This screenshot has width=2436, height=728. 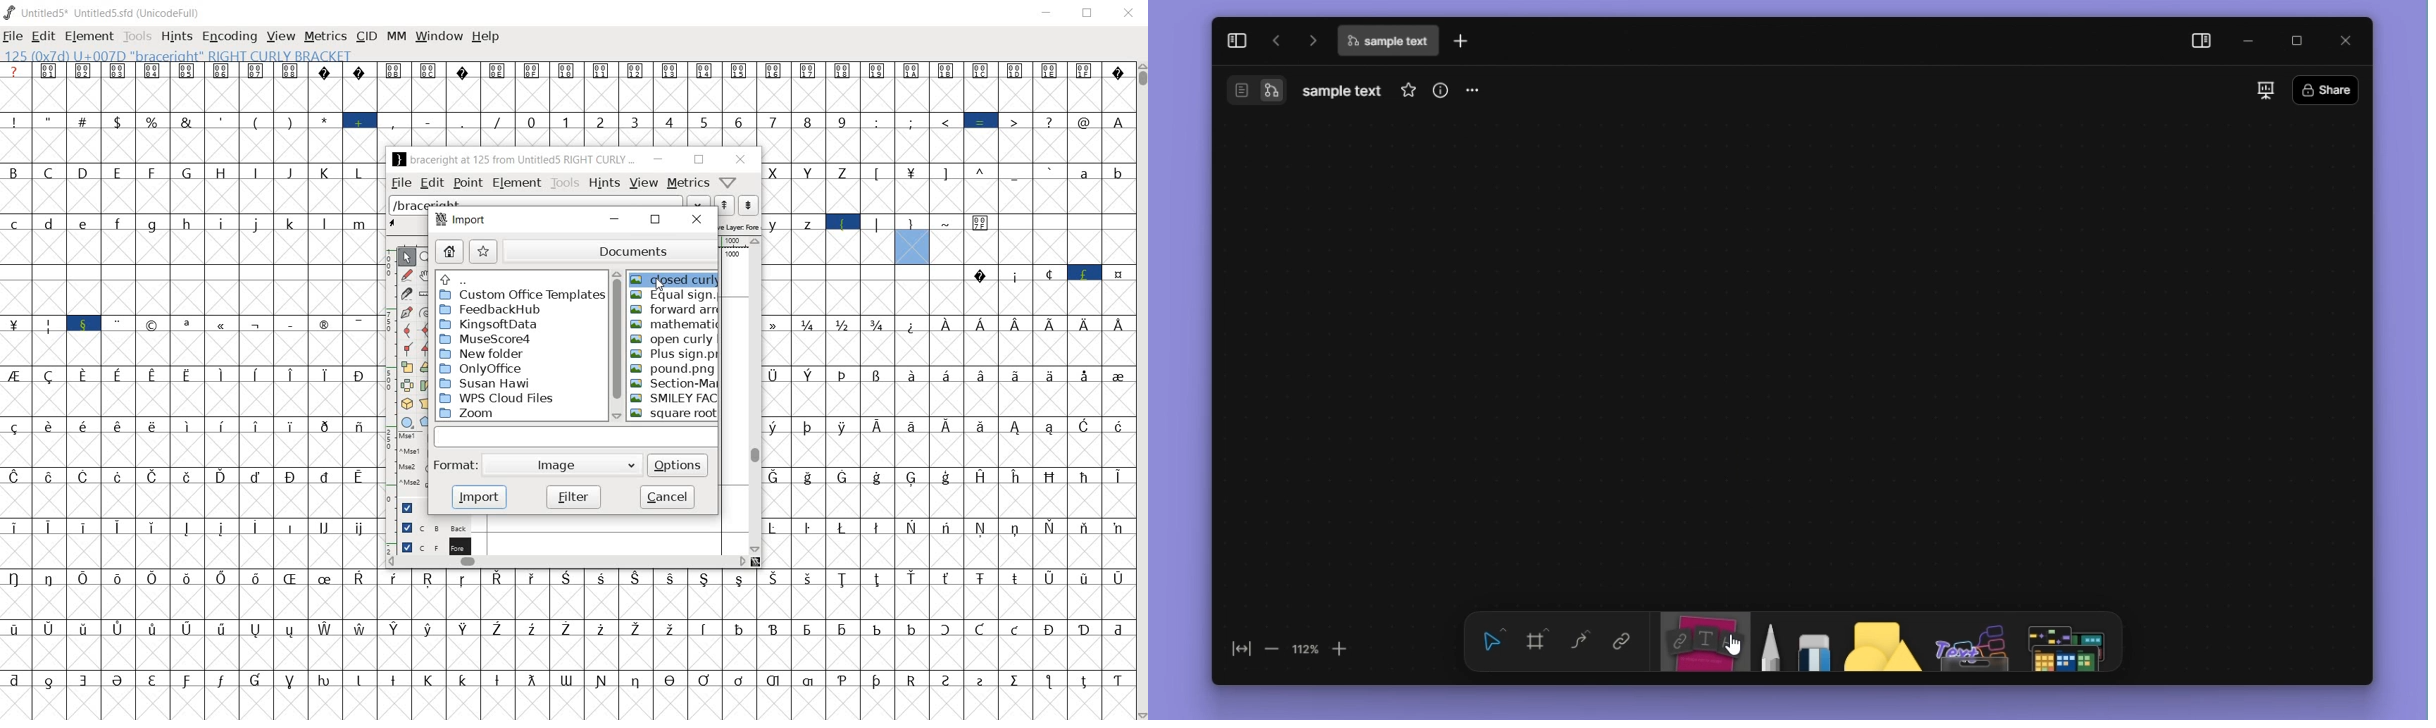 What do you see at coordinates (565, 464) in the screenshot?
I see `image` at bounding box center [565, 464].